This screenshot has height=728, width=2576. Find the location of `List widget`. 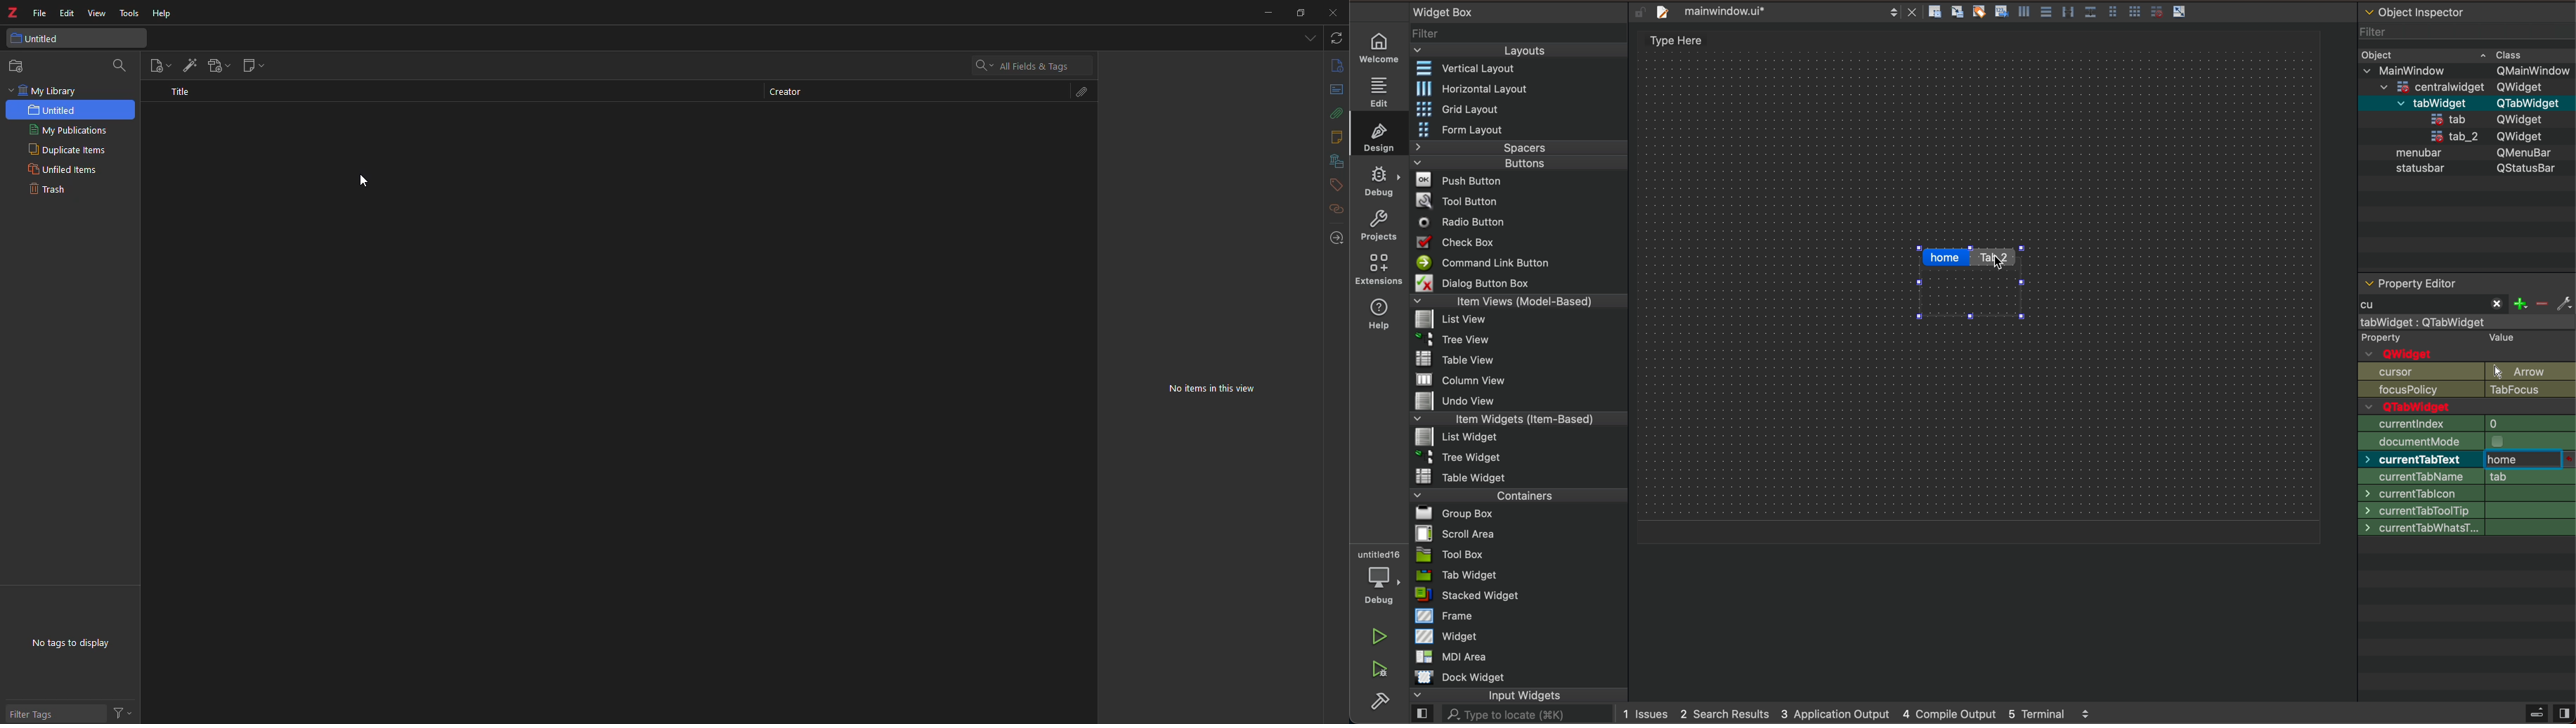

List widget is located at coordinates (1451, 437).